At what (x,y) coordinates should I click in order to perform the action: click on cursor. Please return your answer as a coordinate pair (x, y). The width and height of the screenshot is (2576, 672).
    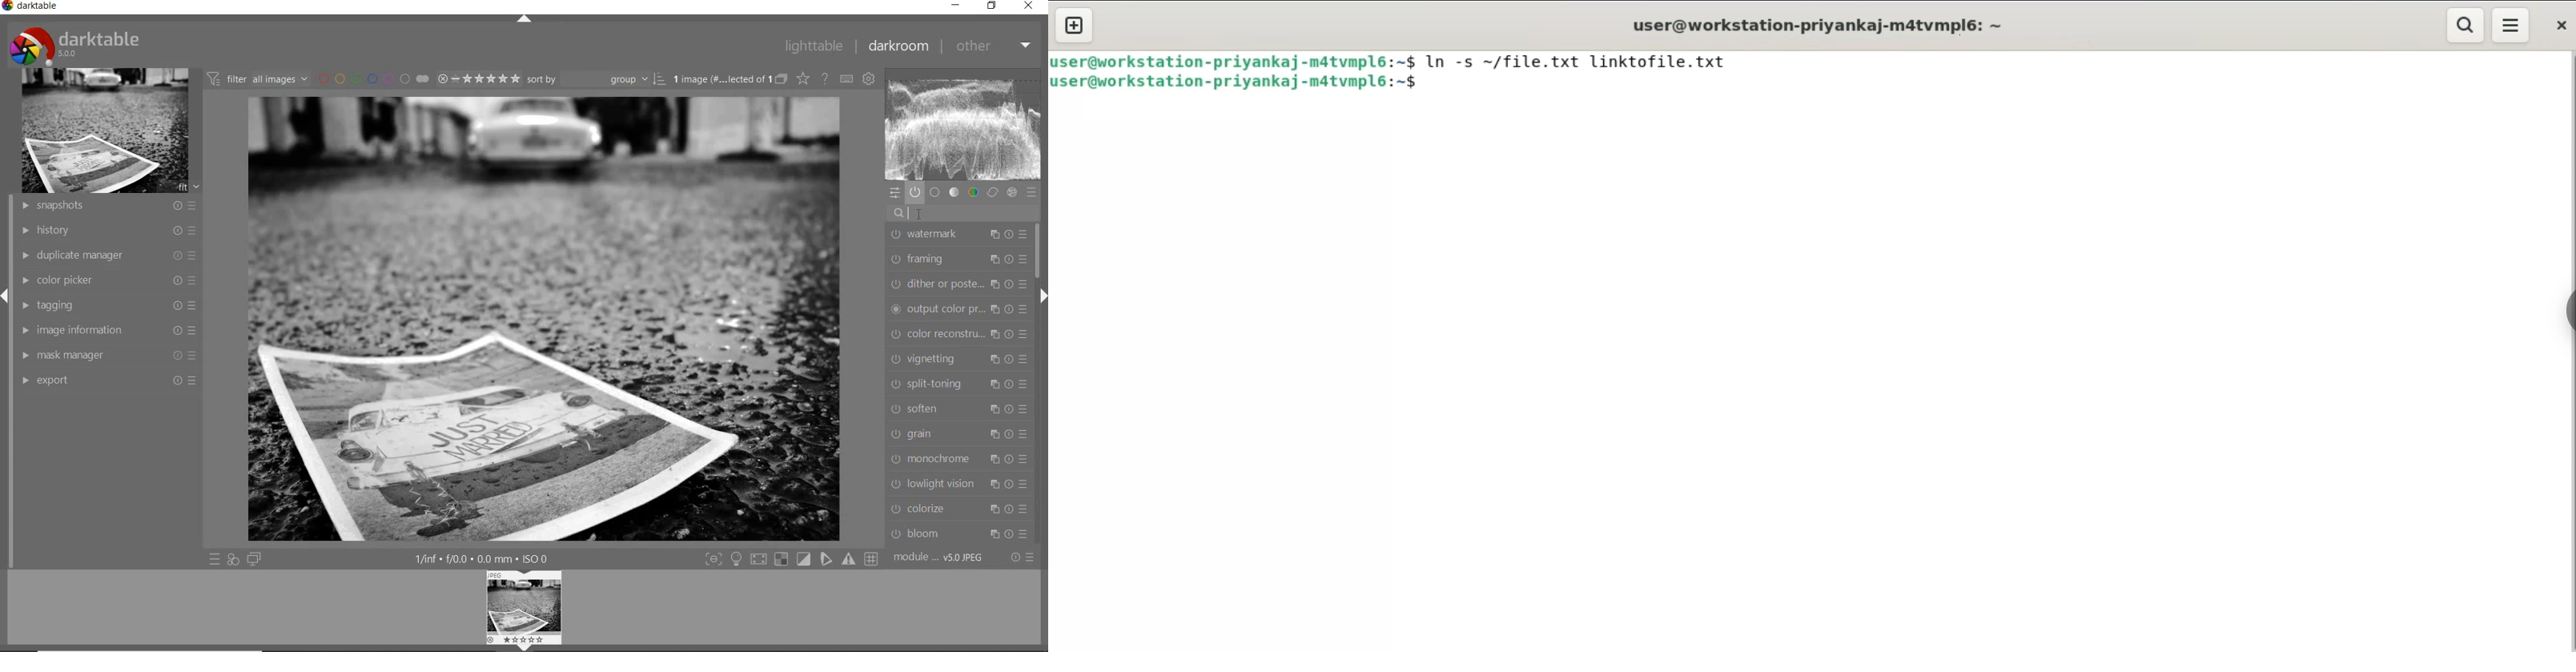
    Looking at the image, I should click on (910, 215).